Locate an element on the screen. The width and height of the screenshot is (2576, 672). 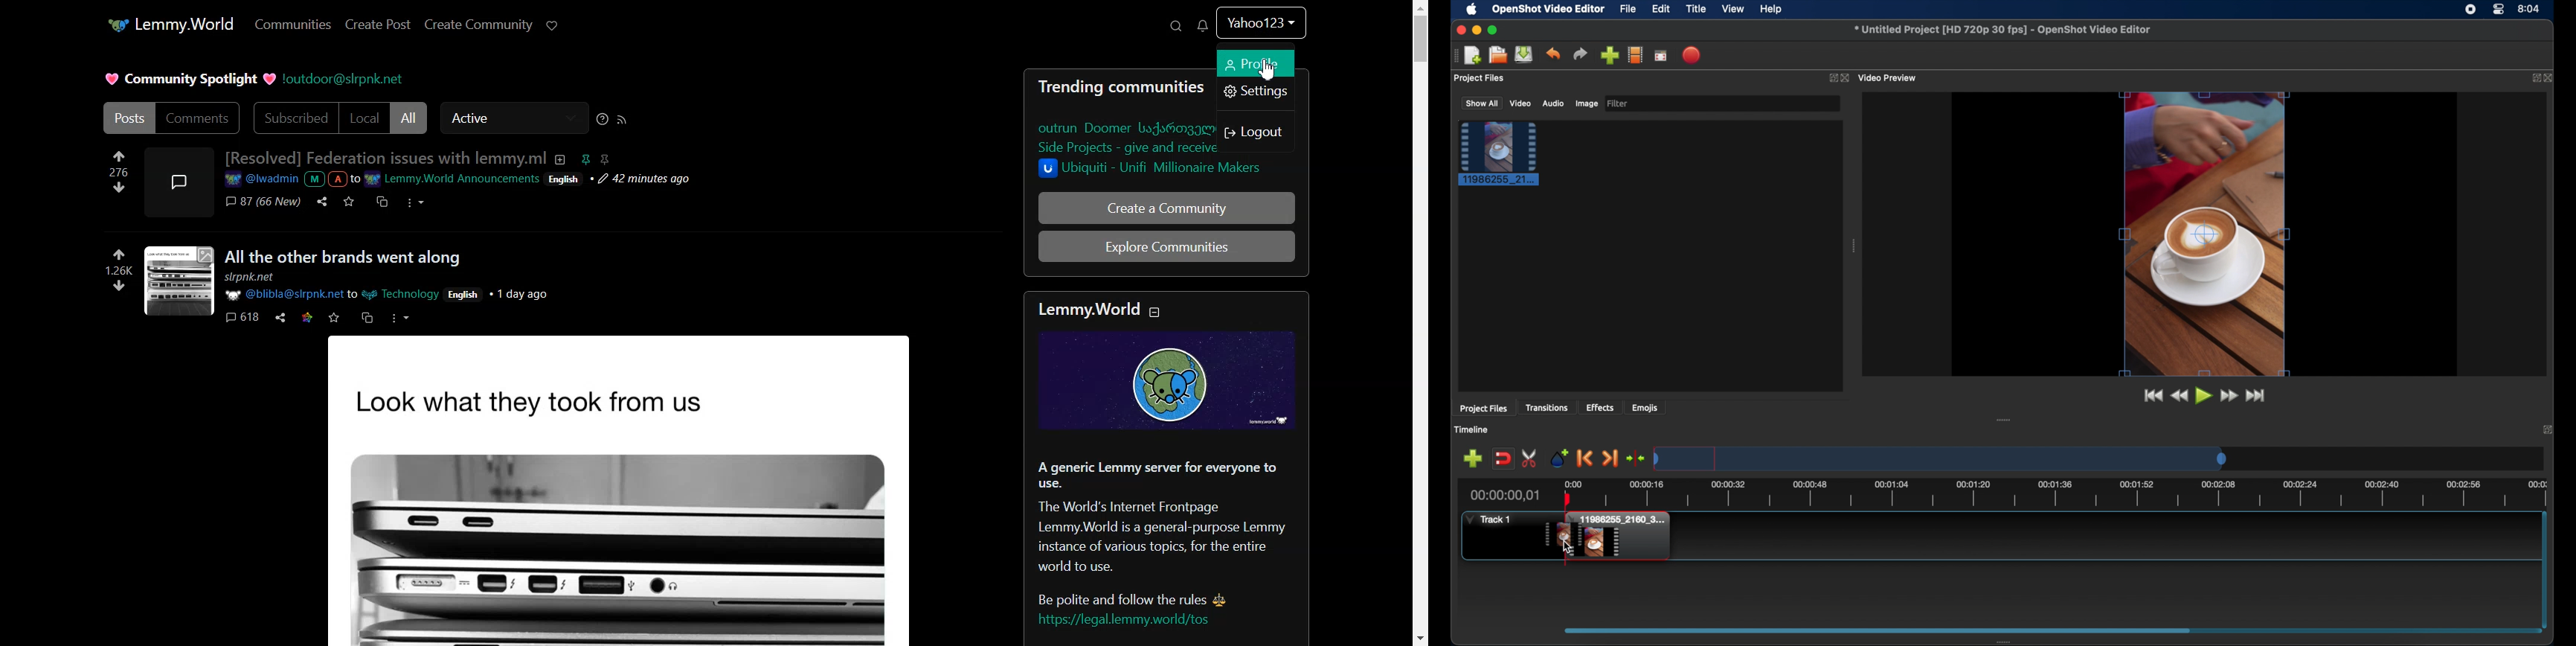
open project is located at coordinates (1498, 55).